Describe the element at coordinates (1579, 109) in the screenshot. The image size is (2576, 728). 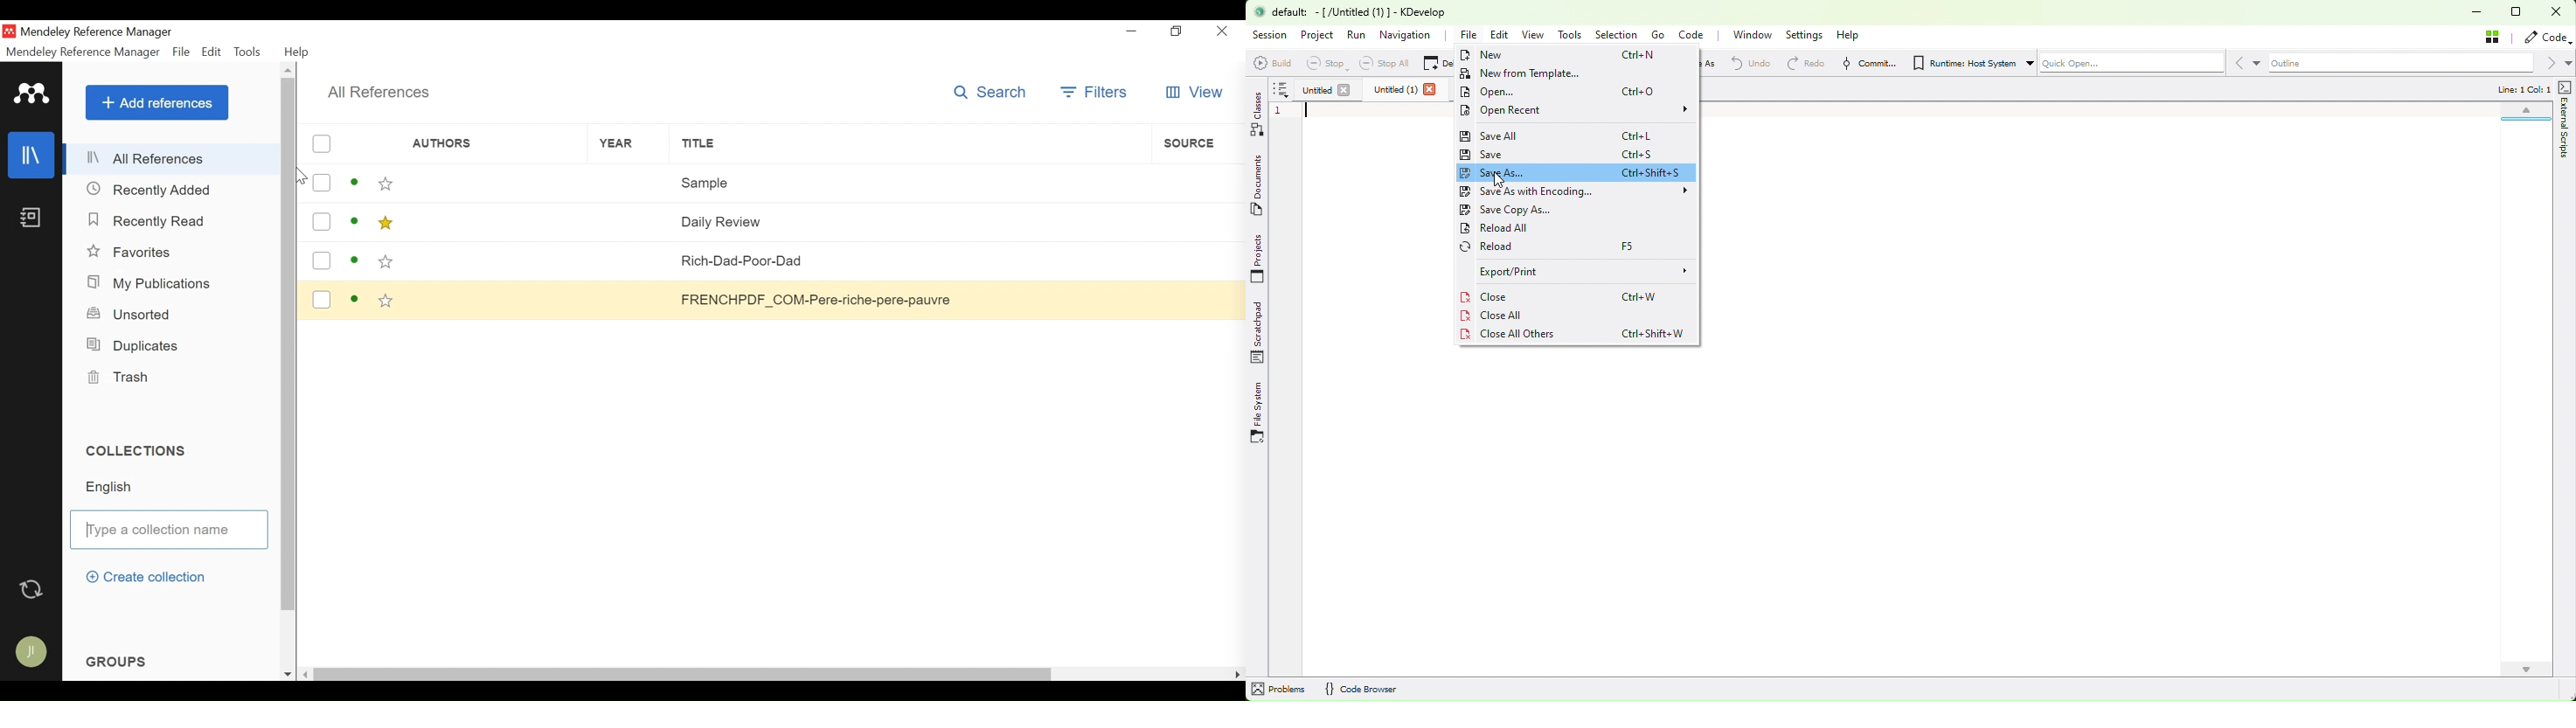
I see `Open recent` at that location.